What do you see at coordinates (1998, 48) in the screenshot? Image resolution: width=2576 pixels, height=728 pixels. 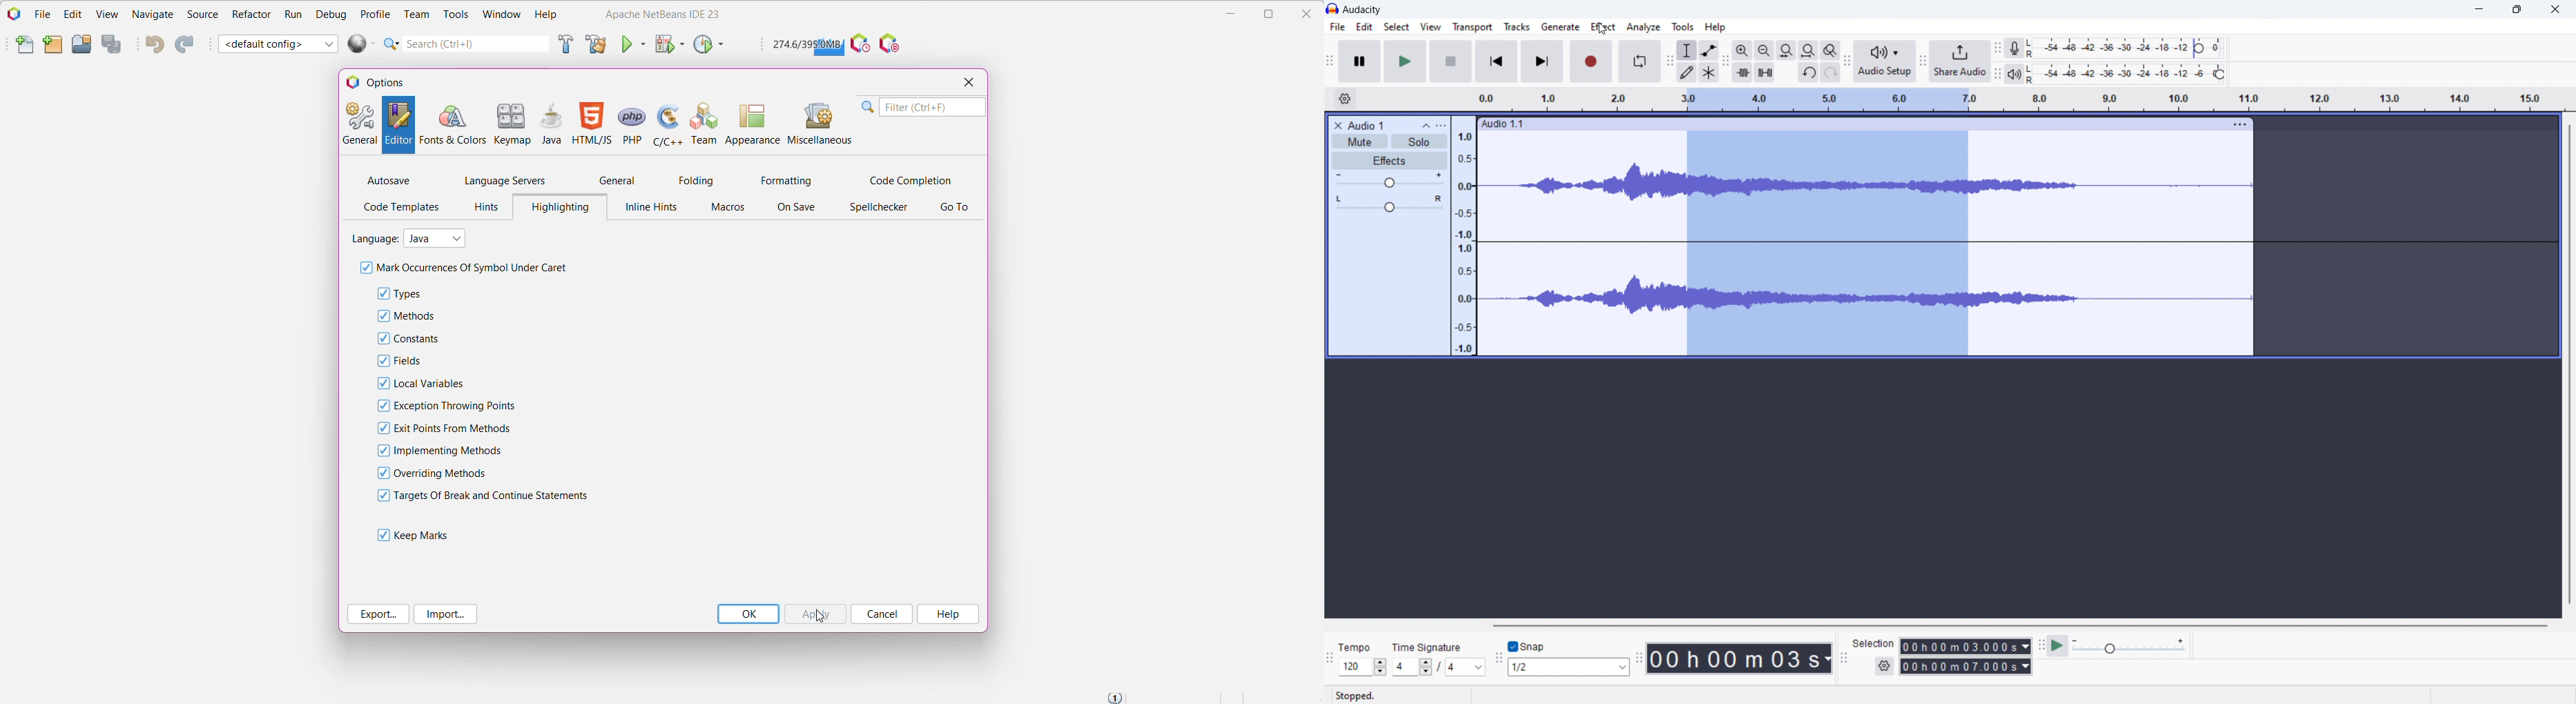 I see `recording meter toolbar` at bounding box center [1998, 48].